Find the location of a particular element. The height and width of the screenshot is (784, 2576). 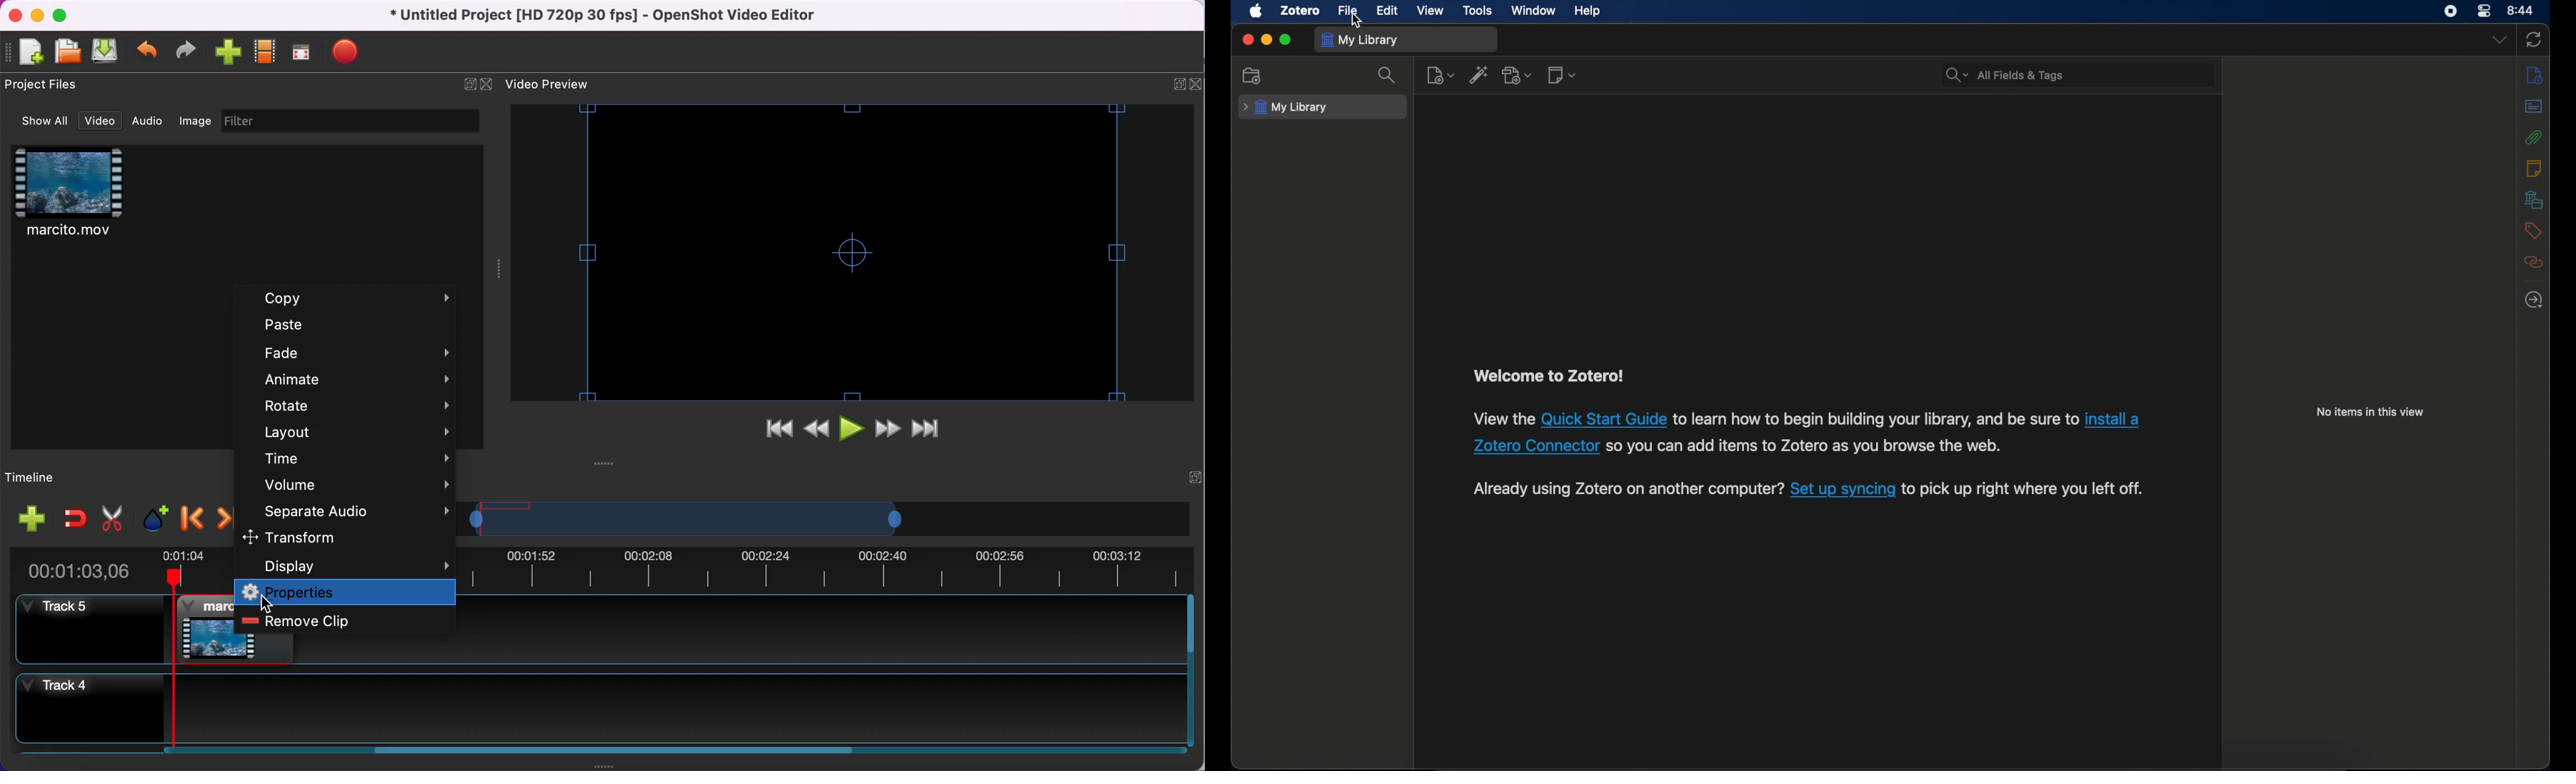

add attachment is located at coordinates (1518, 76).